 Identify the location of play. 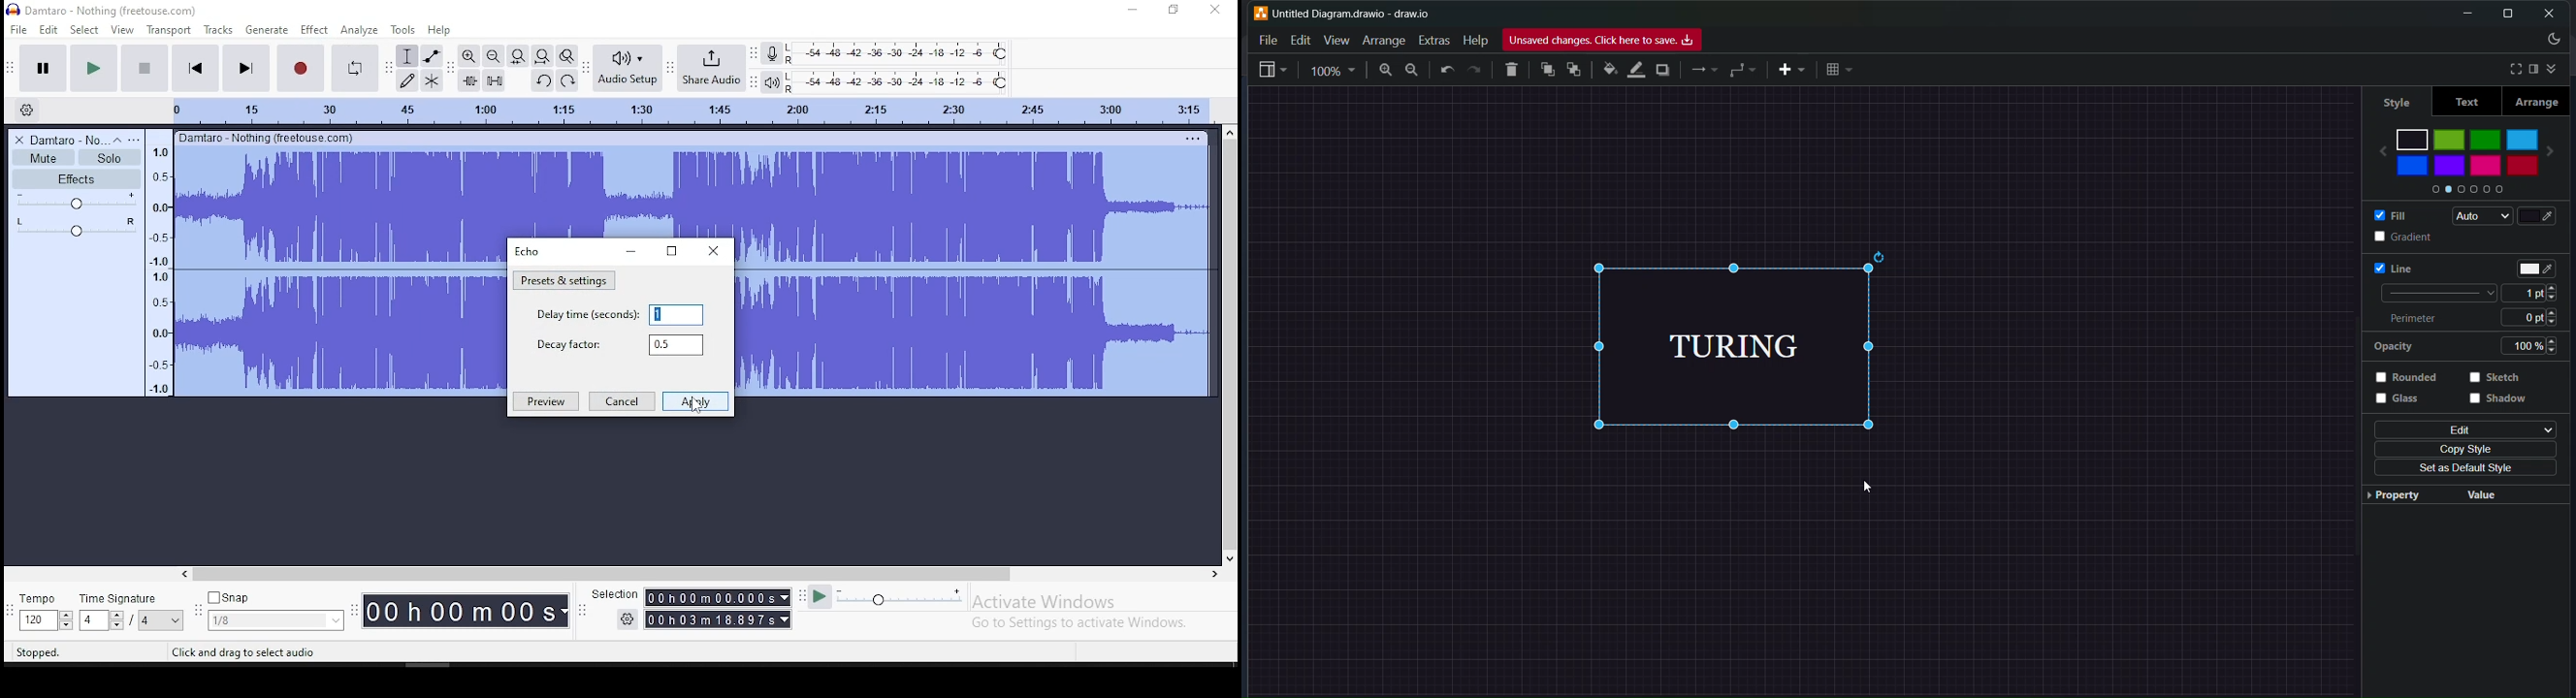
(821, 599).